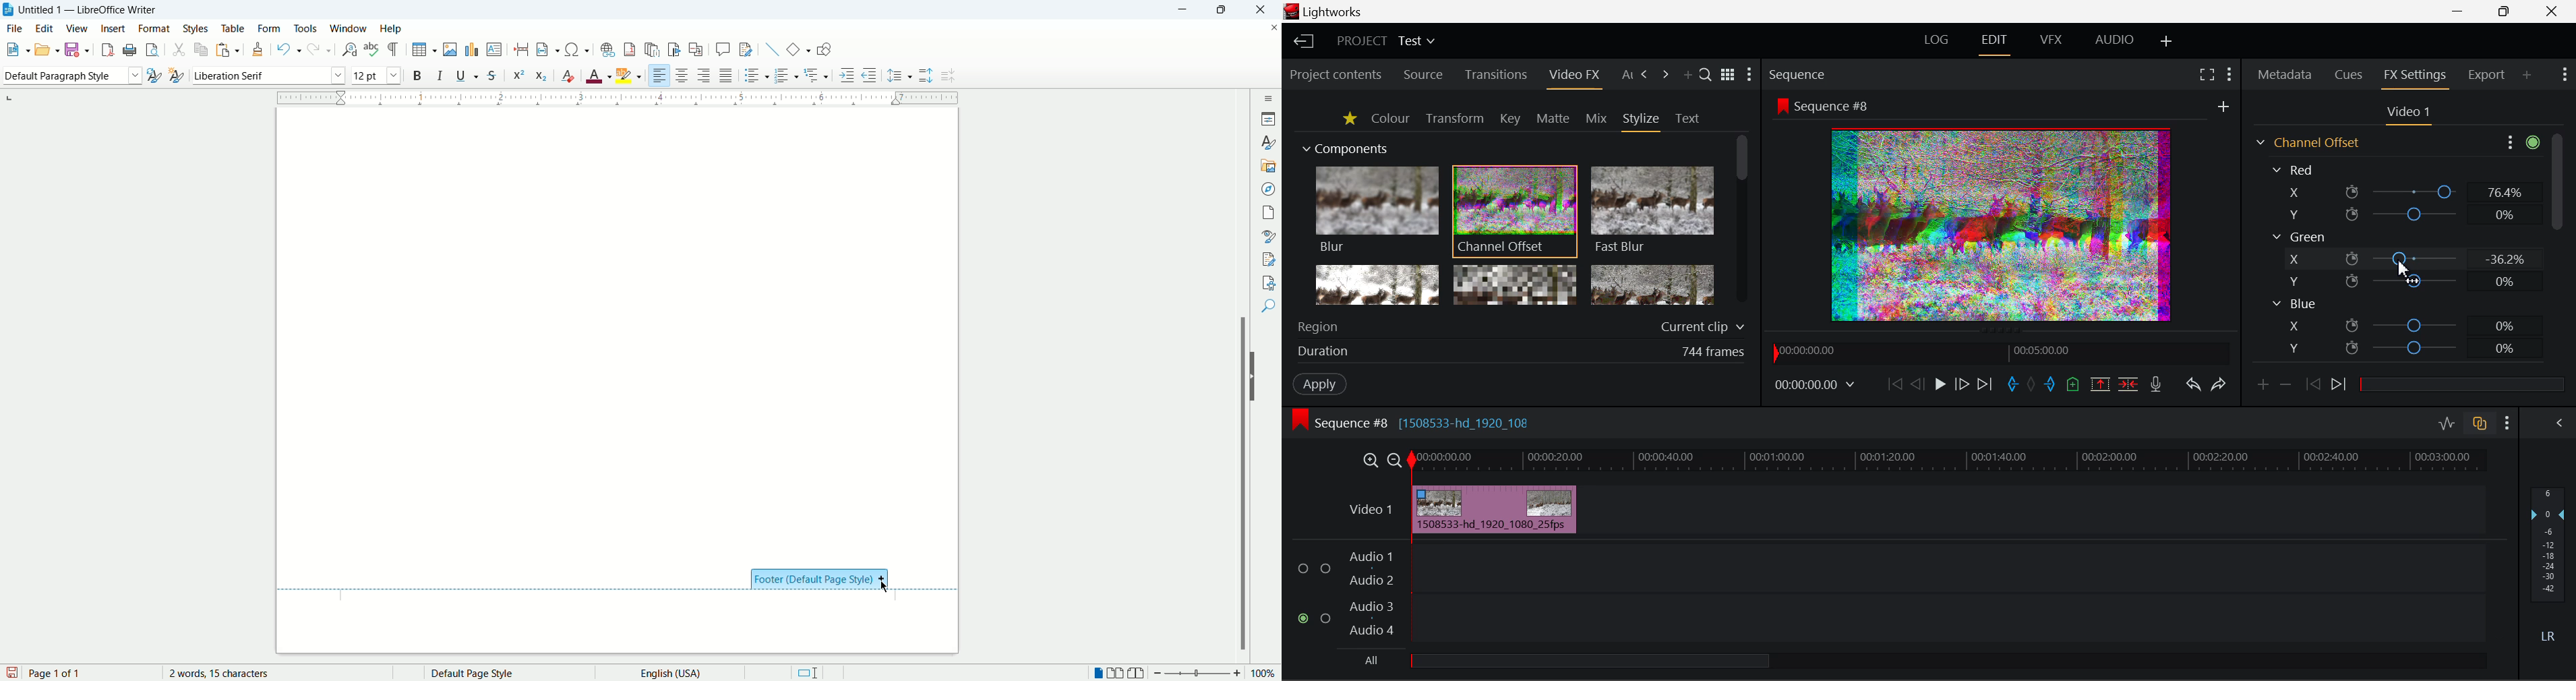 The image size is (2576, 700). I want to click on Back to Homepage, so click(1302, 42).